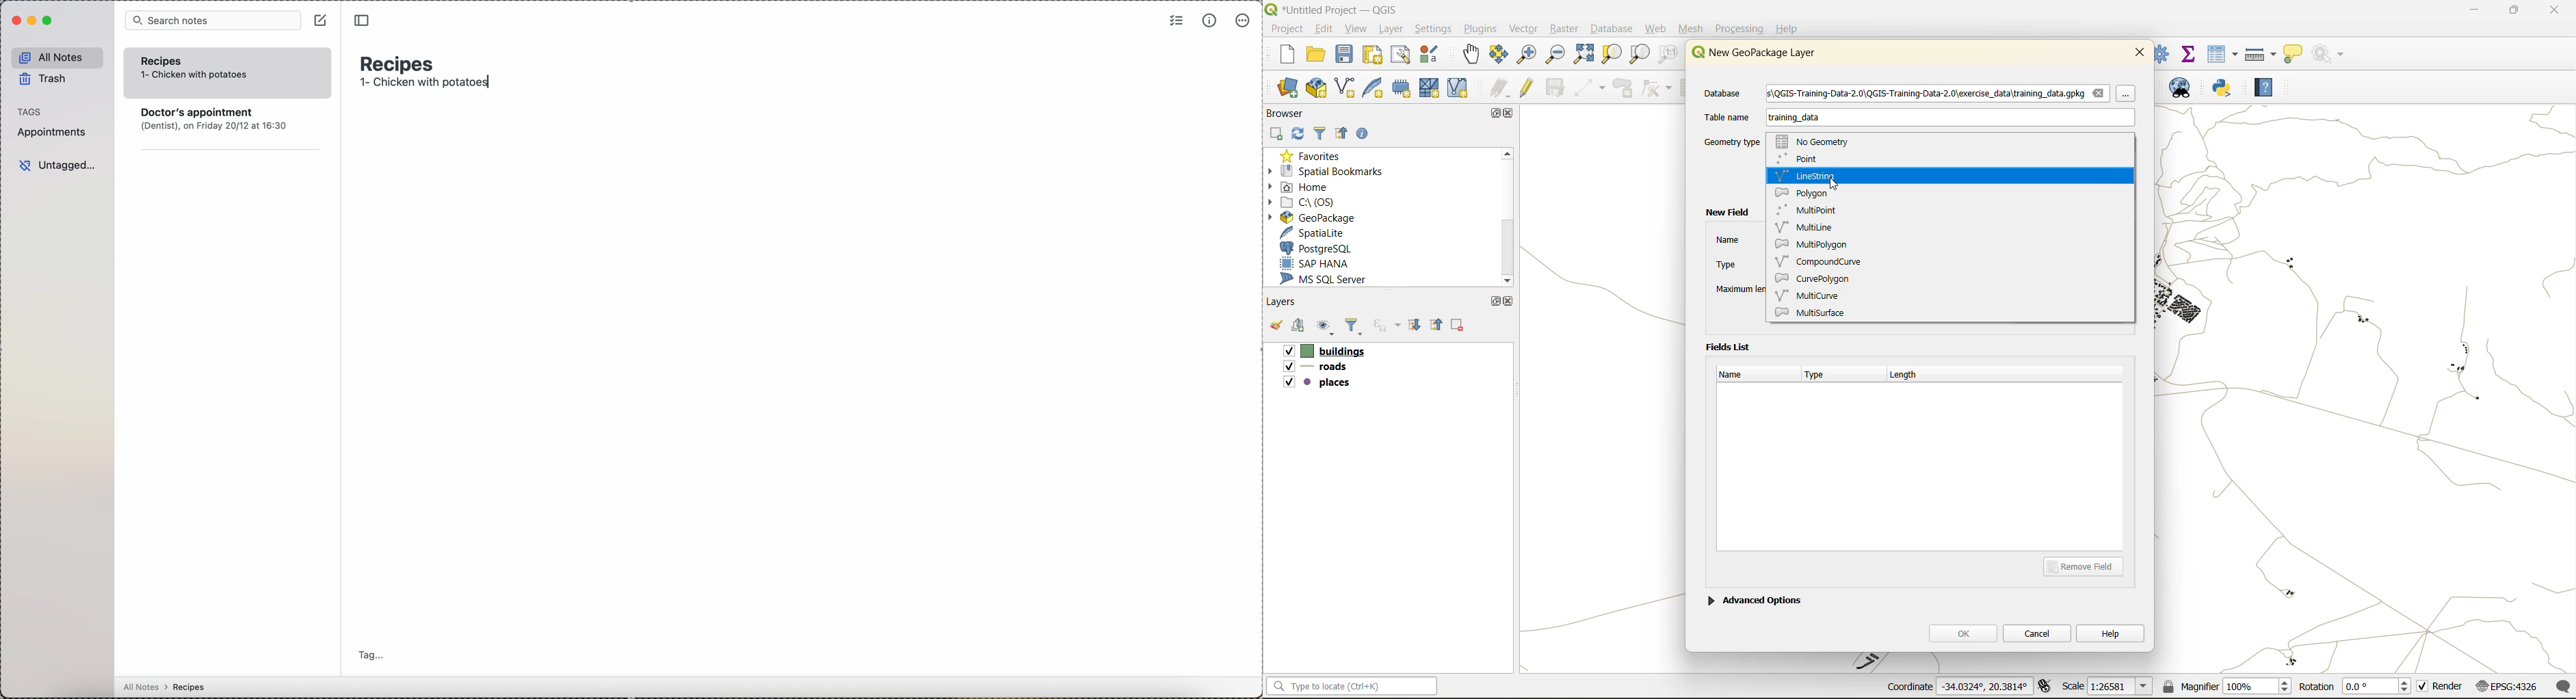  Describe the element at coordinates (197, 687) in the screenshot. I see `all notes` at that location.